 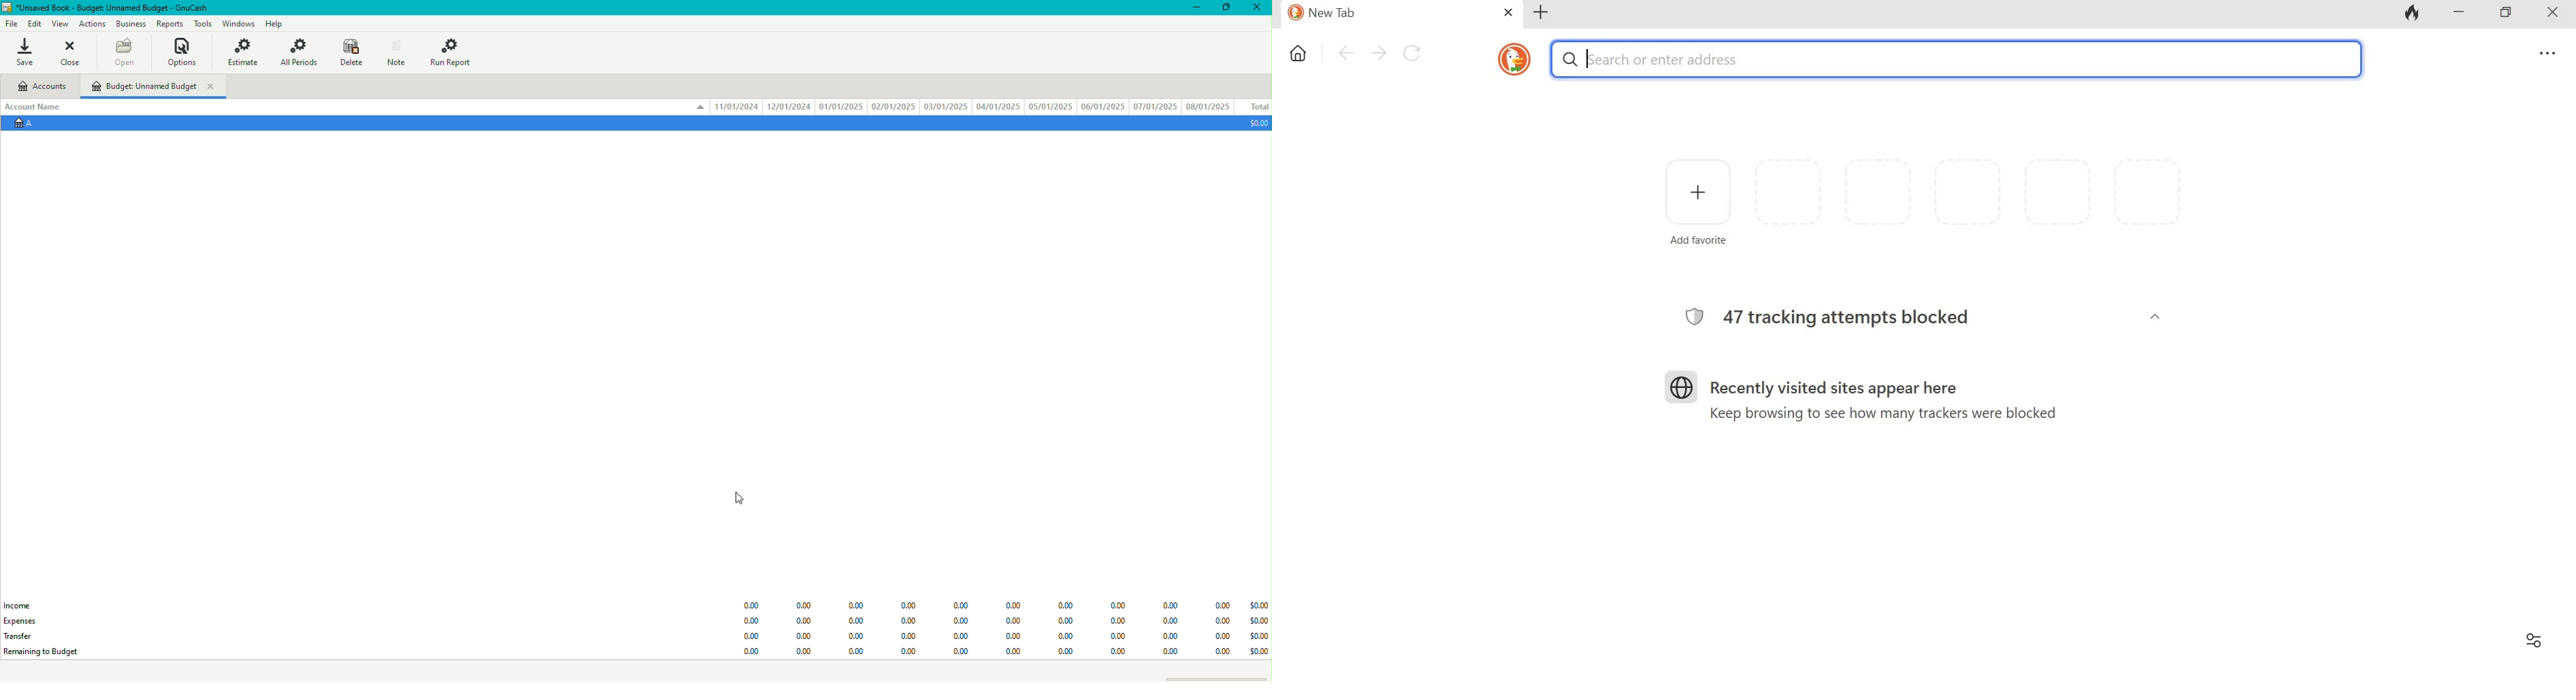 What do you see at coordinates (1225, 9) in the screenshot?
I see `Restore` at bounding box center [1225, 9].